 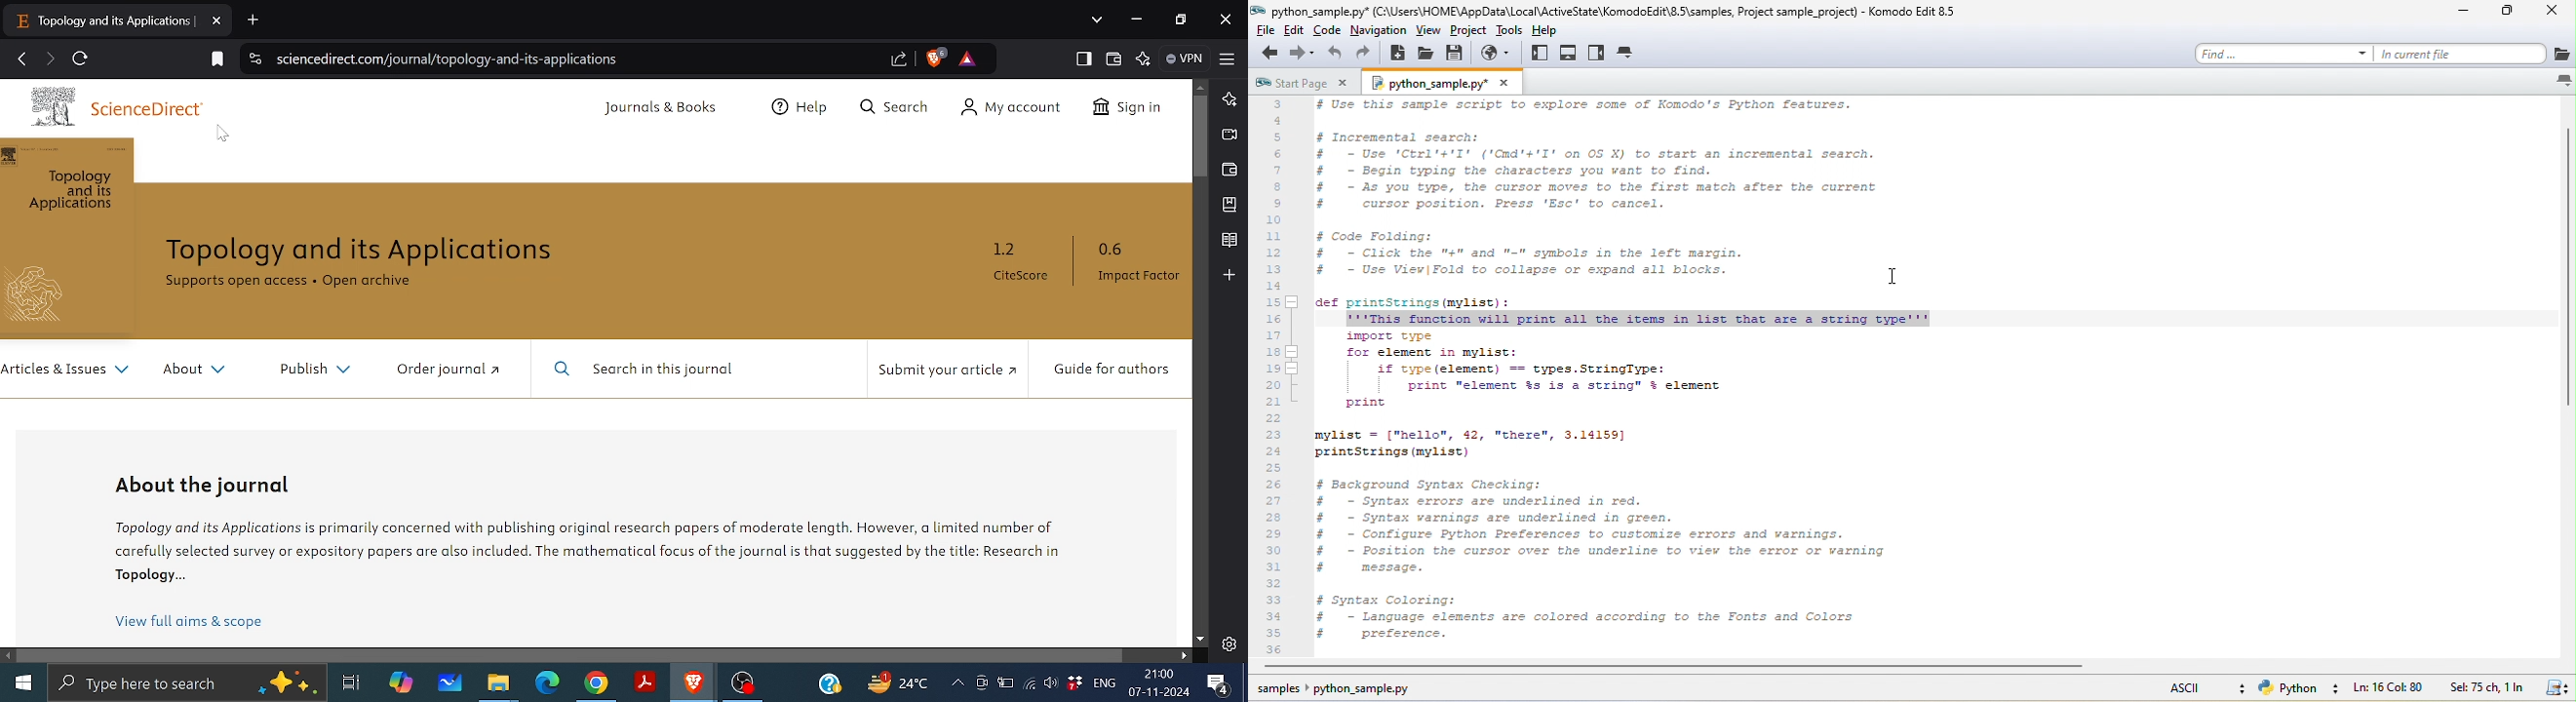 I want to click on , so click(x=1098, y=20).